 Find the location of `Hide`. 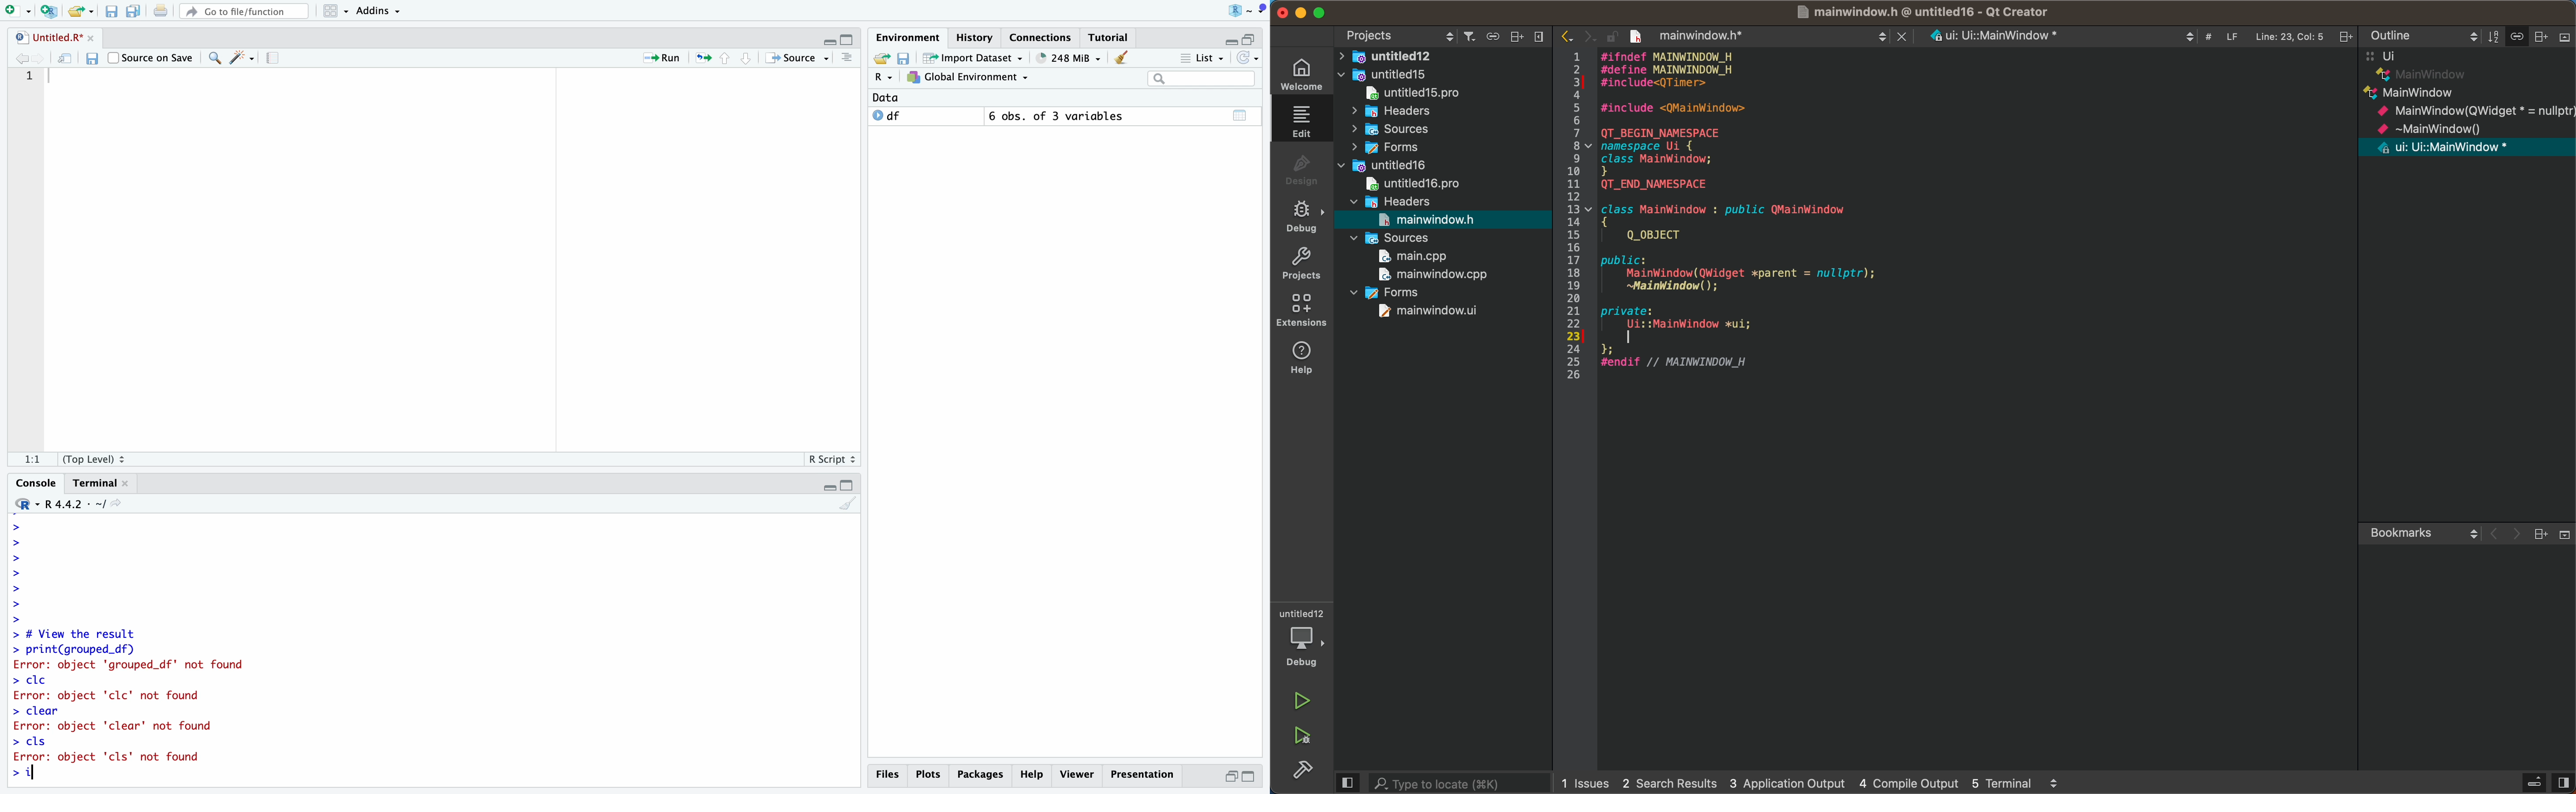

Hide is located at coordinates (1231, 38).